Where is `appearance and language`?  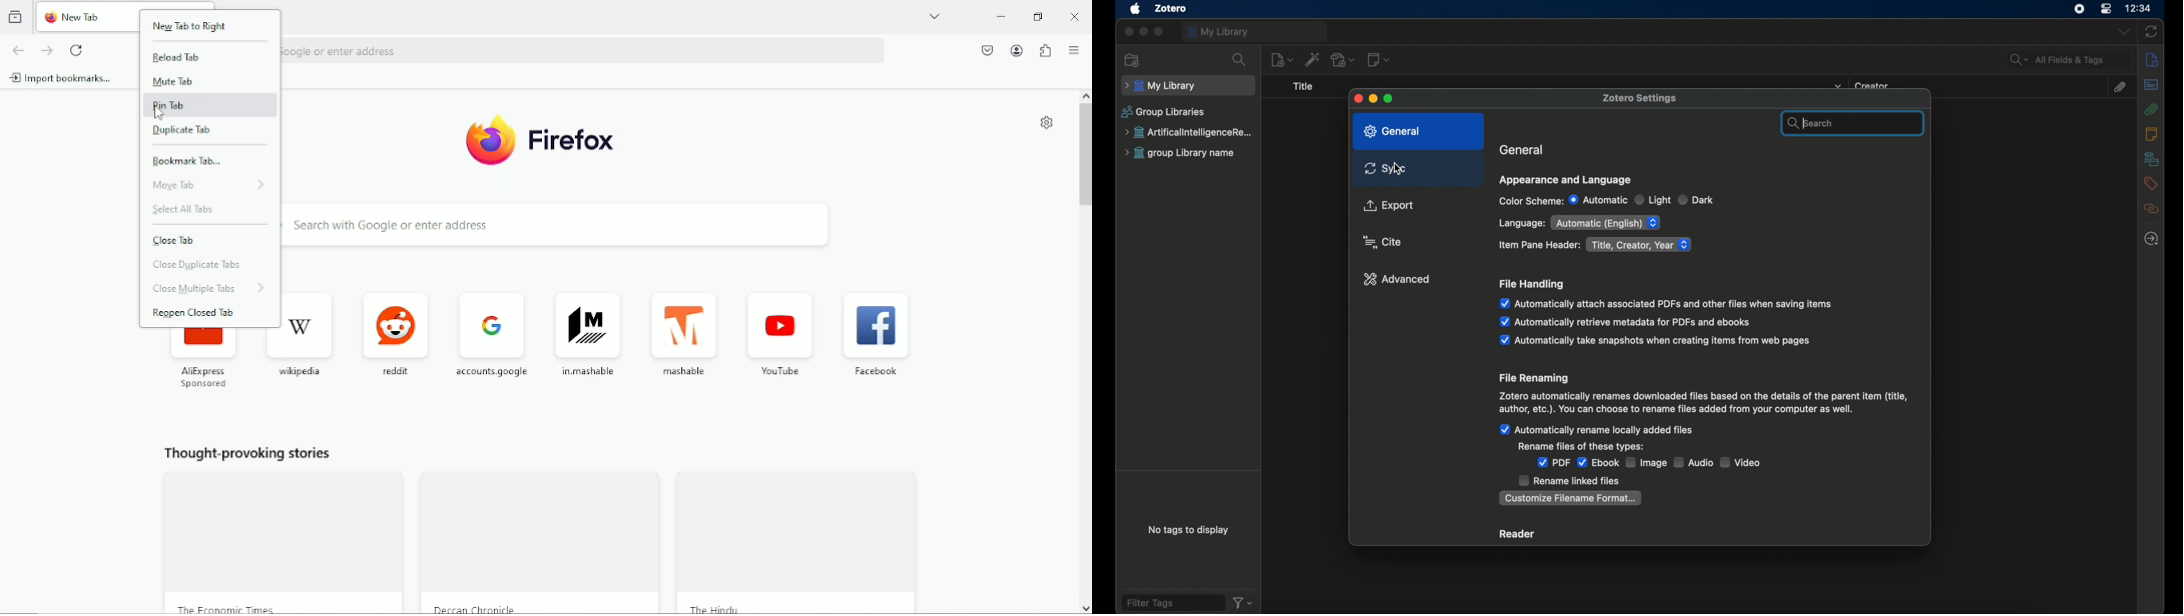 appearance and language is located at coordinates (1564, 180).